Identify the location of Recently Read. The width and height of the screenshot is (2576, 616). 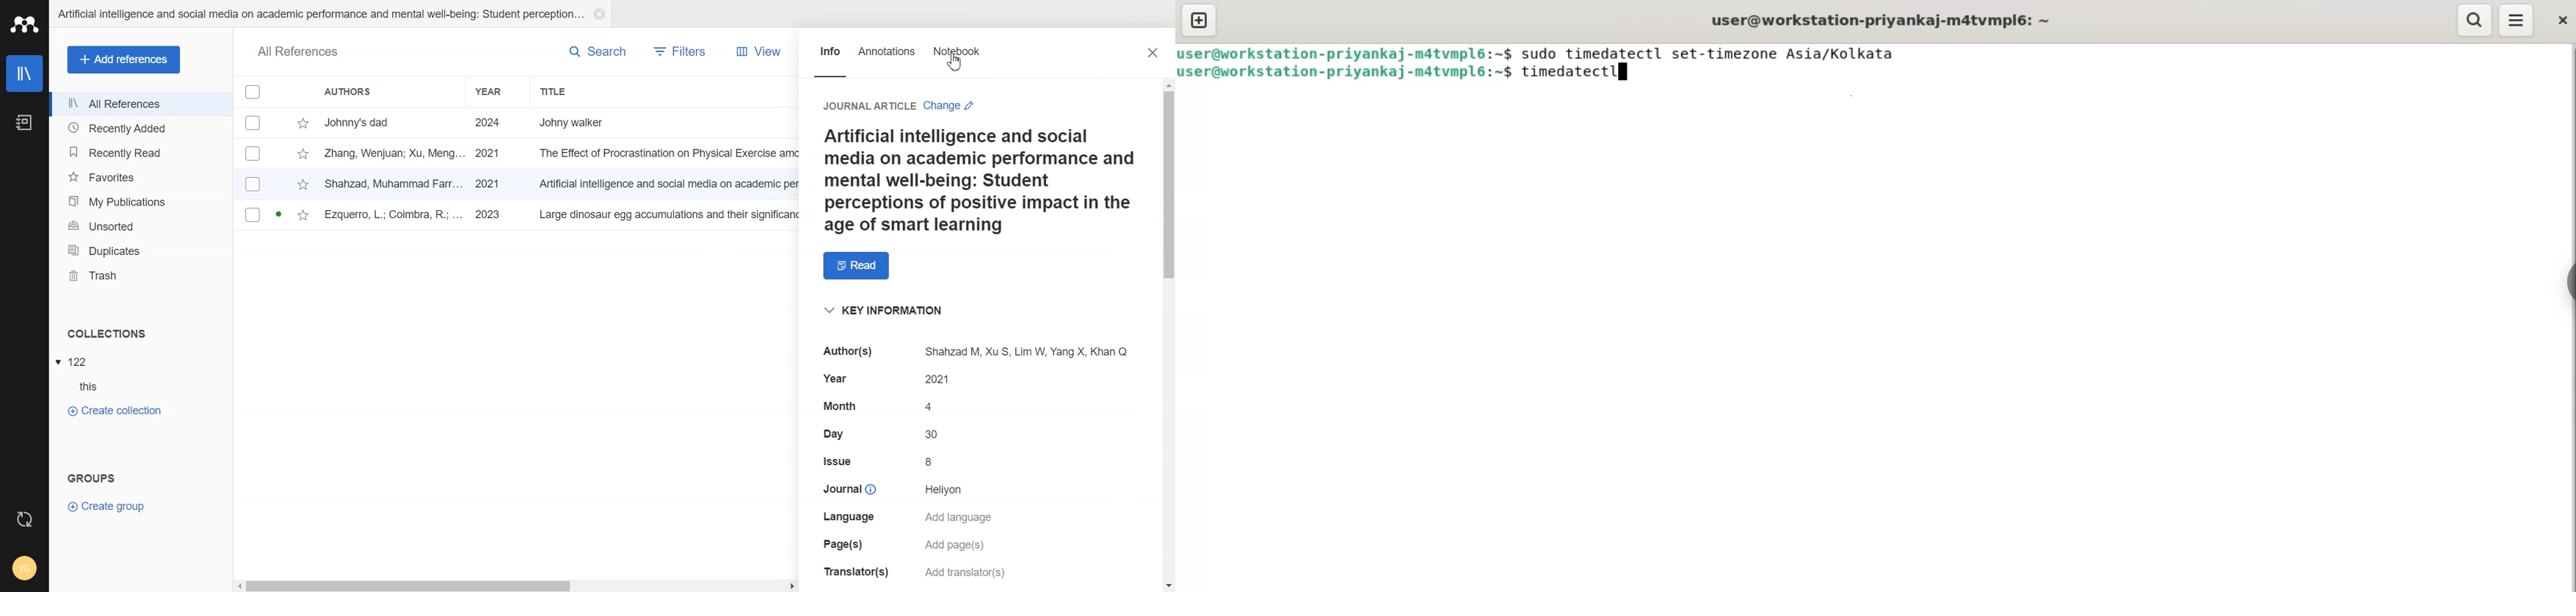
(140, 153).